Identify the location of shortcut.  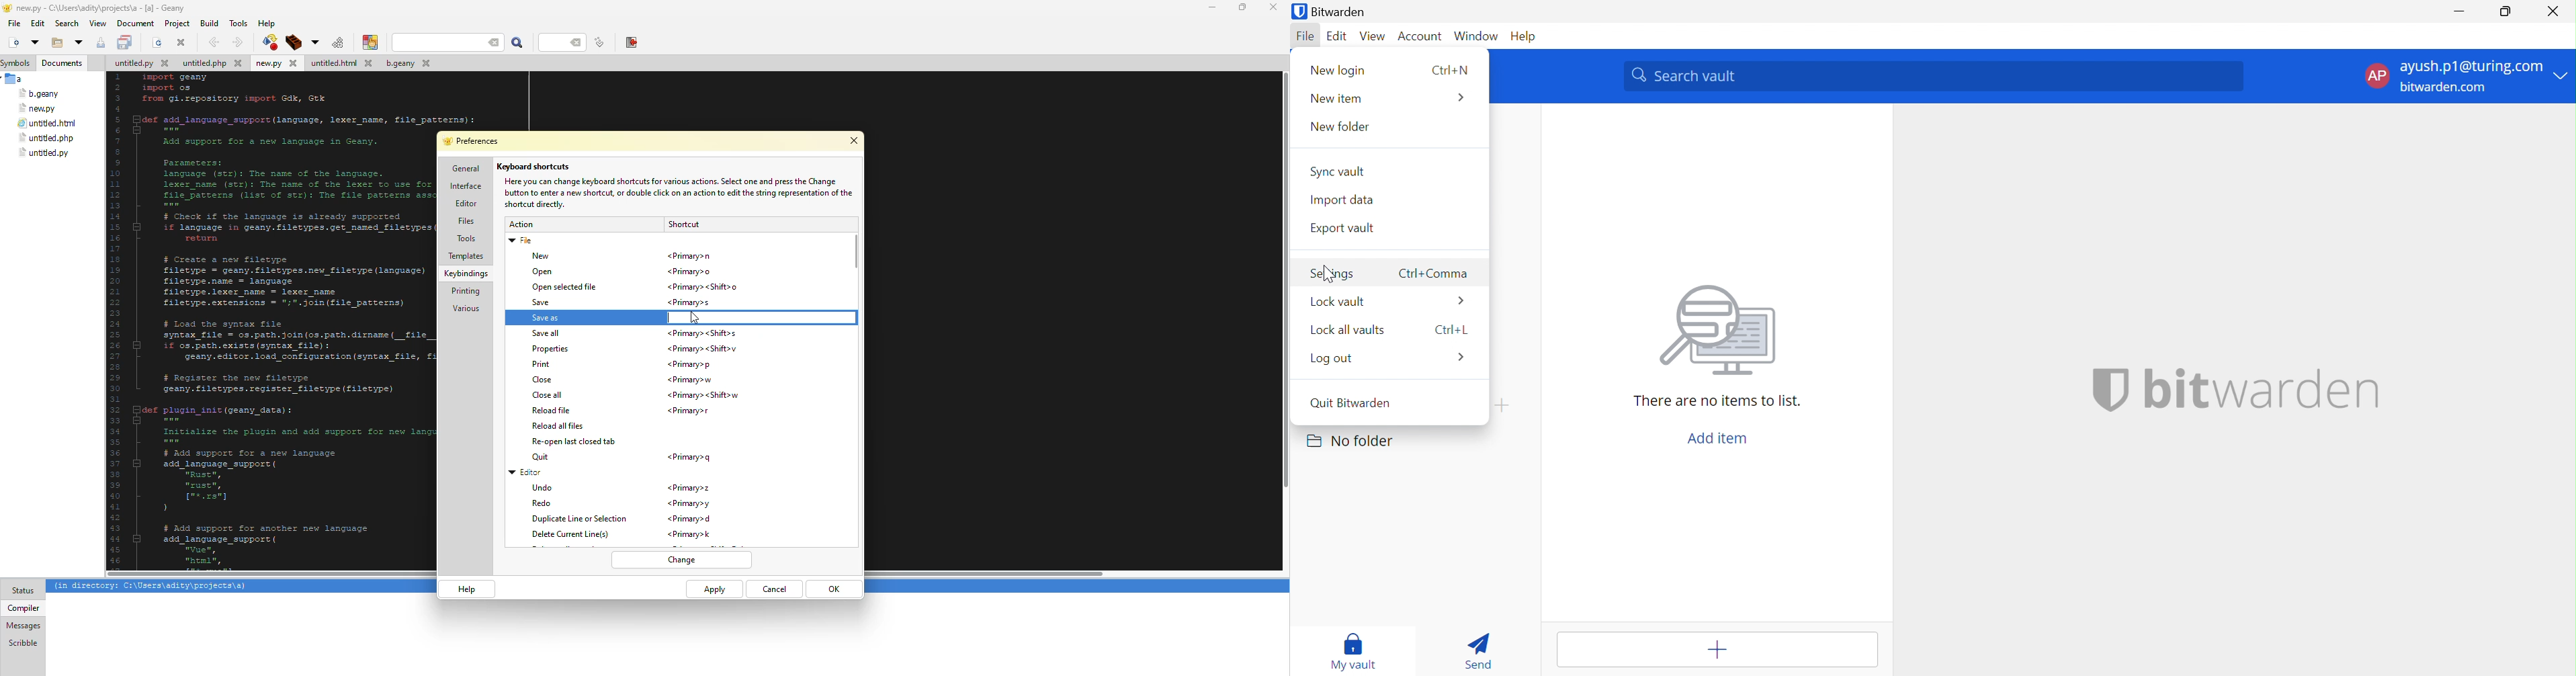
(683, 224).